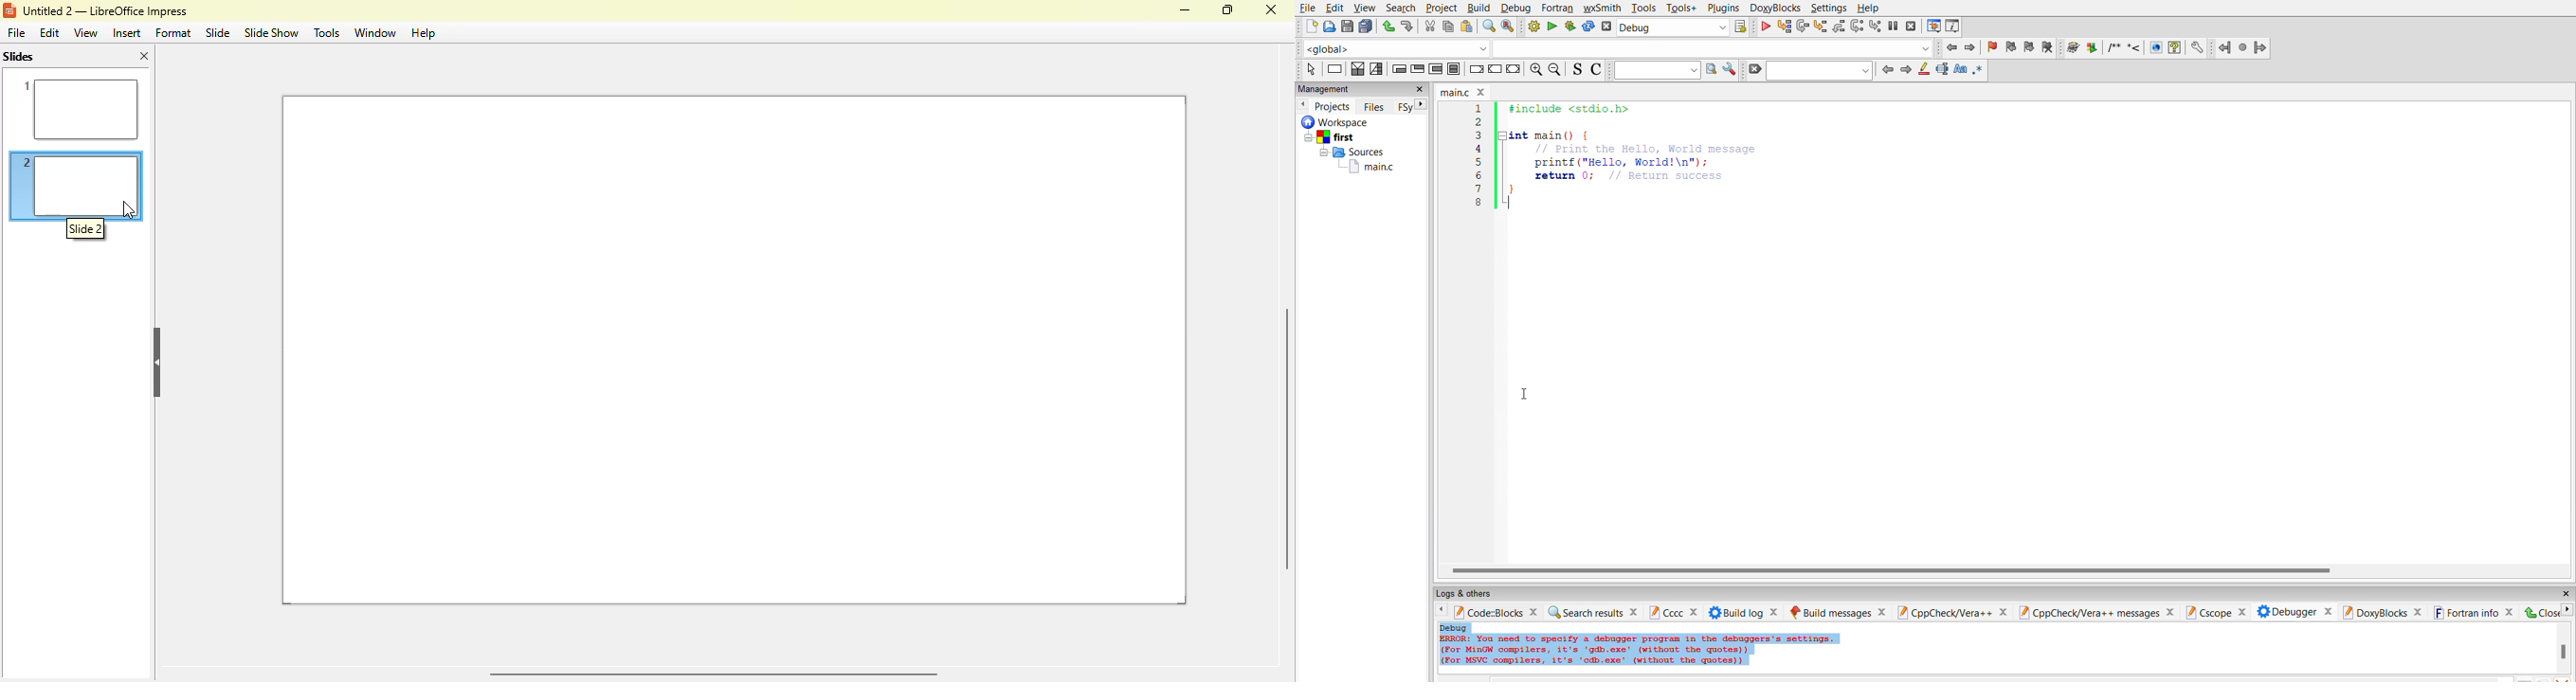  I want to click on selection, so click(1378, 70).